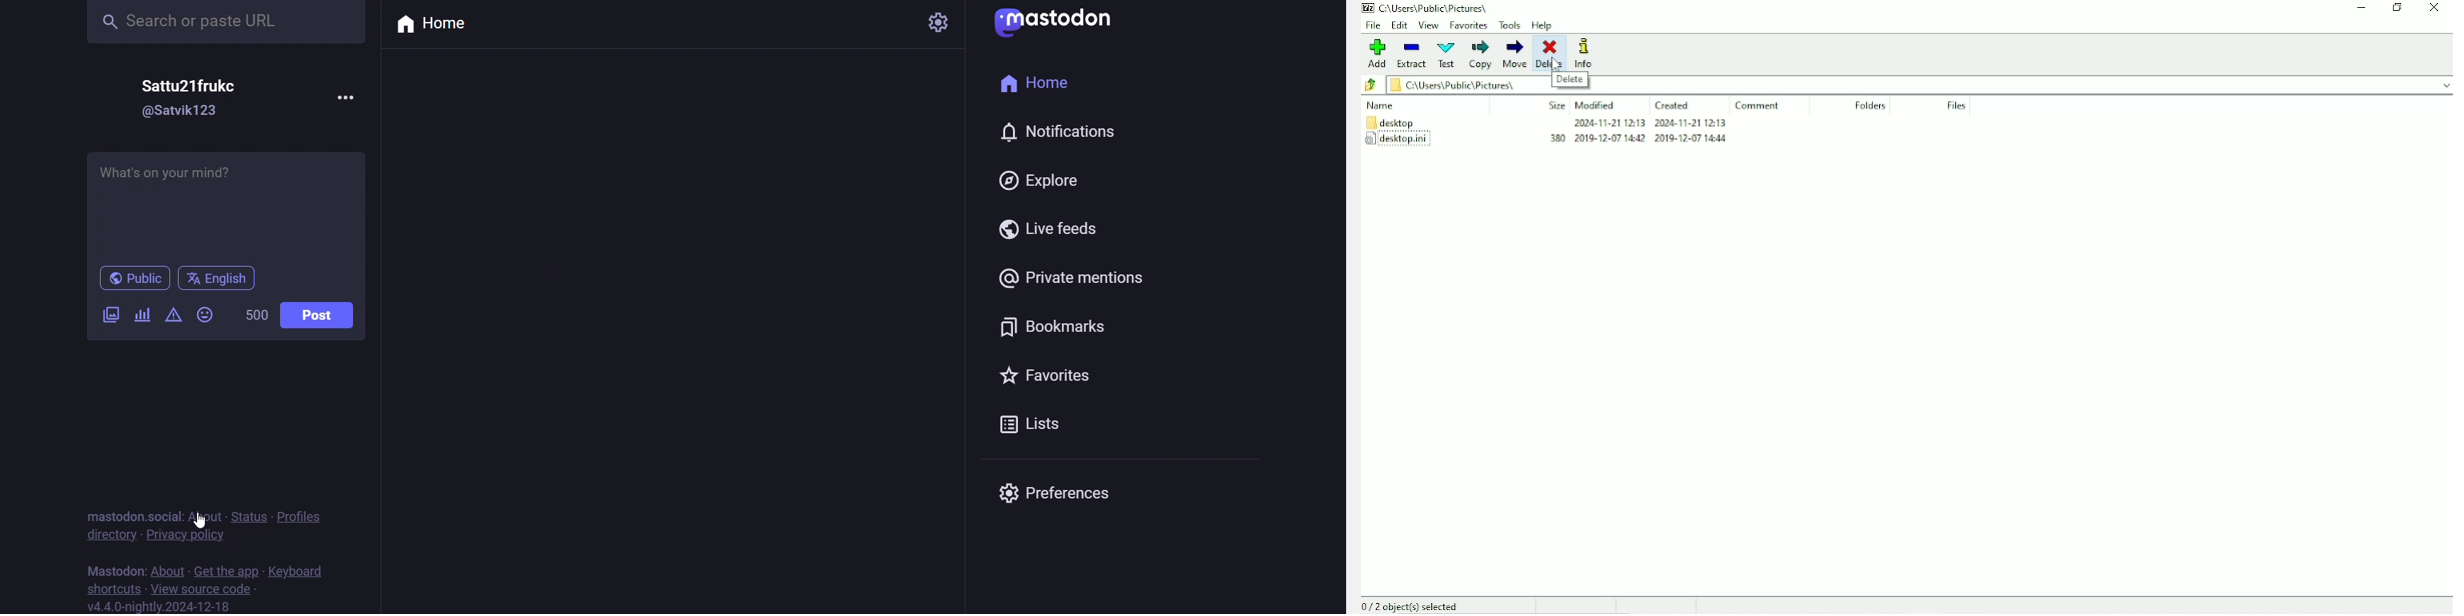 Image resolution: width=2464 pixels, height=616 pixels. I want to click on get the app, so click(225, 569).